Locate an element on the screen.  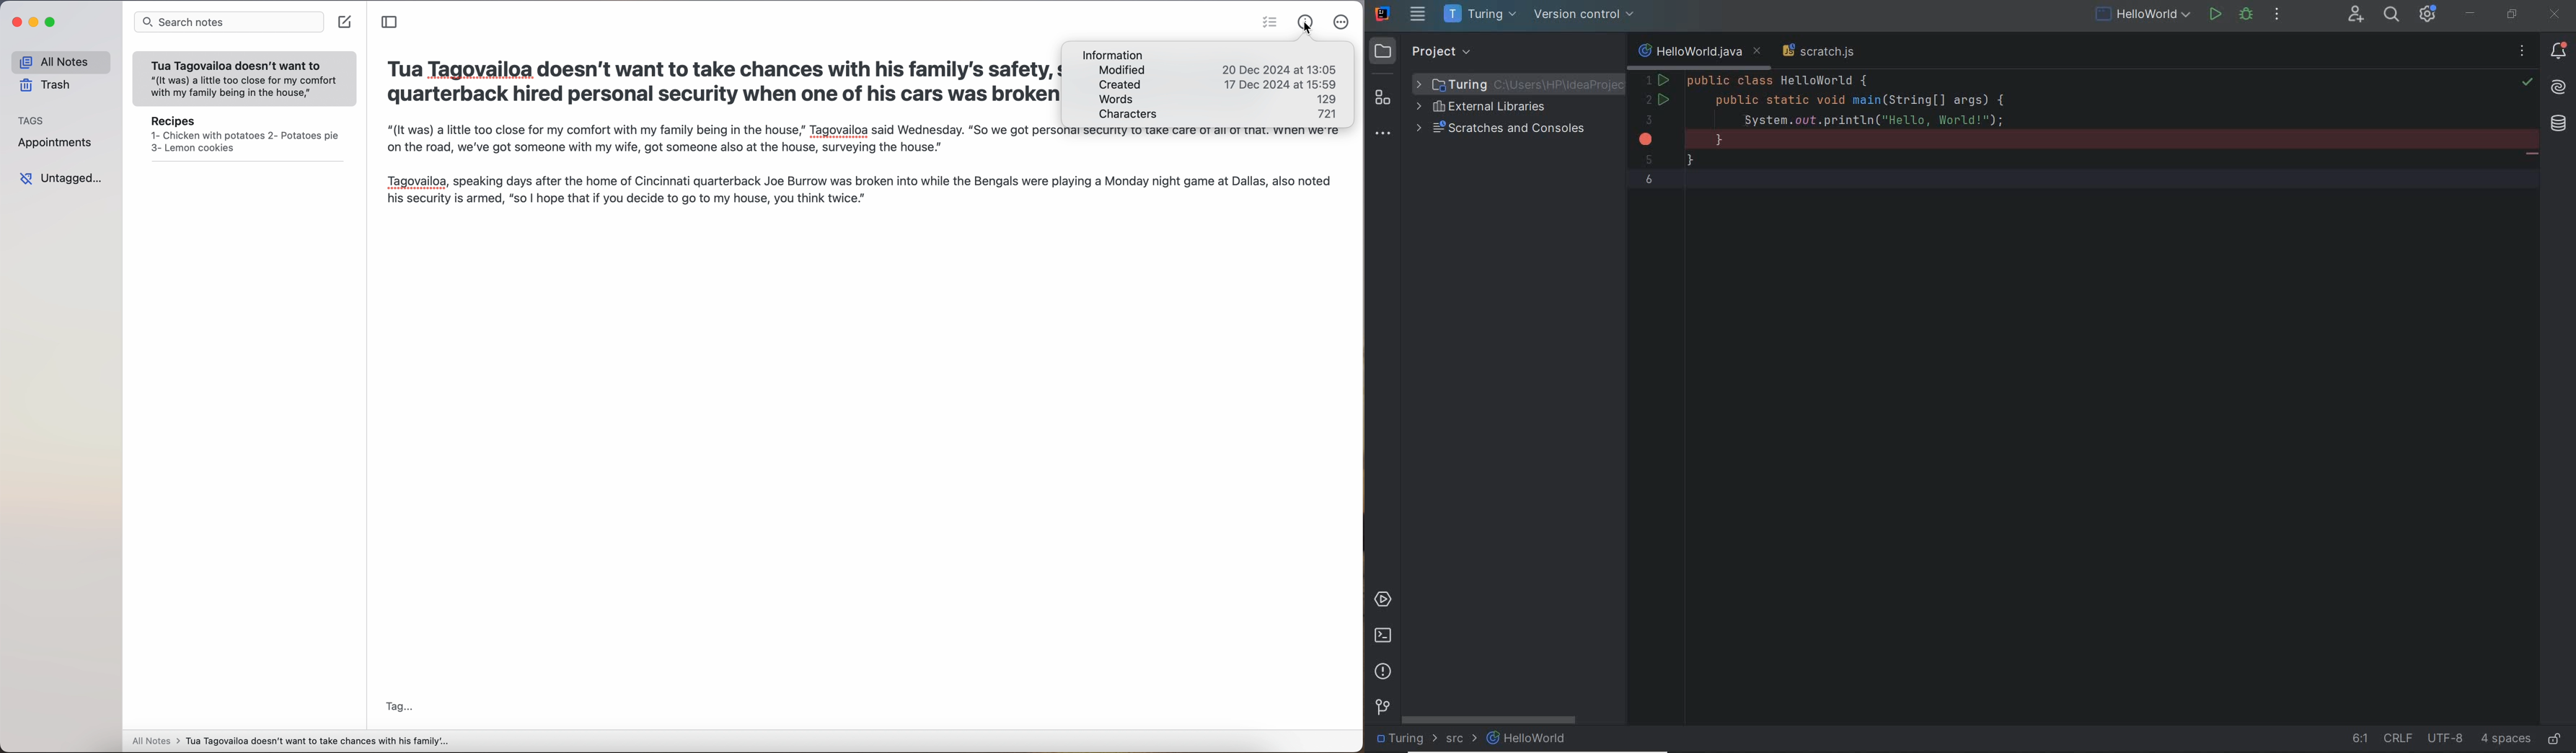
scratch file is located at coordinates (1819, 52).